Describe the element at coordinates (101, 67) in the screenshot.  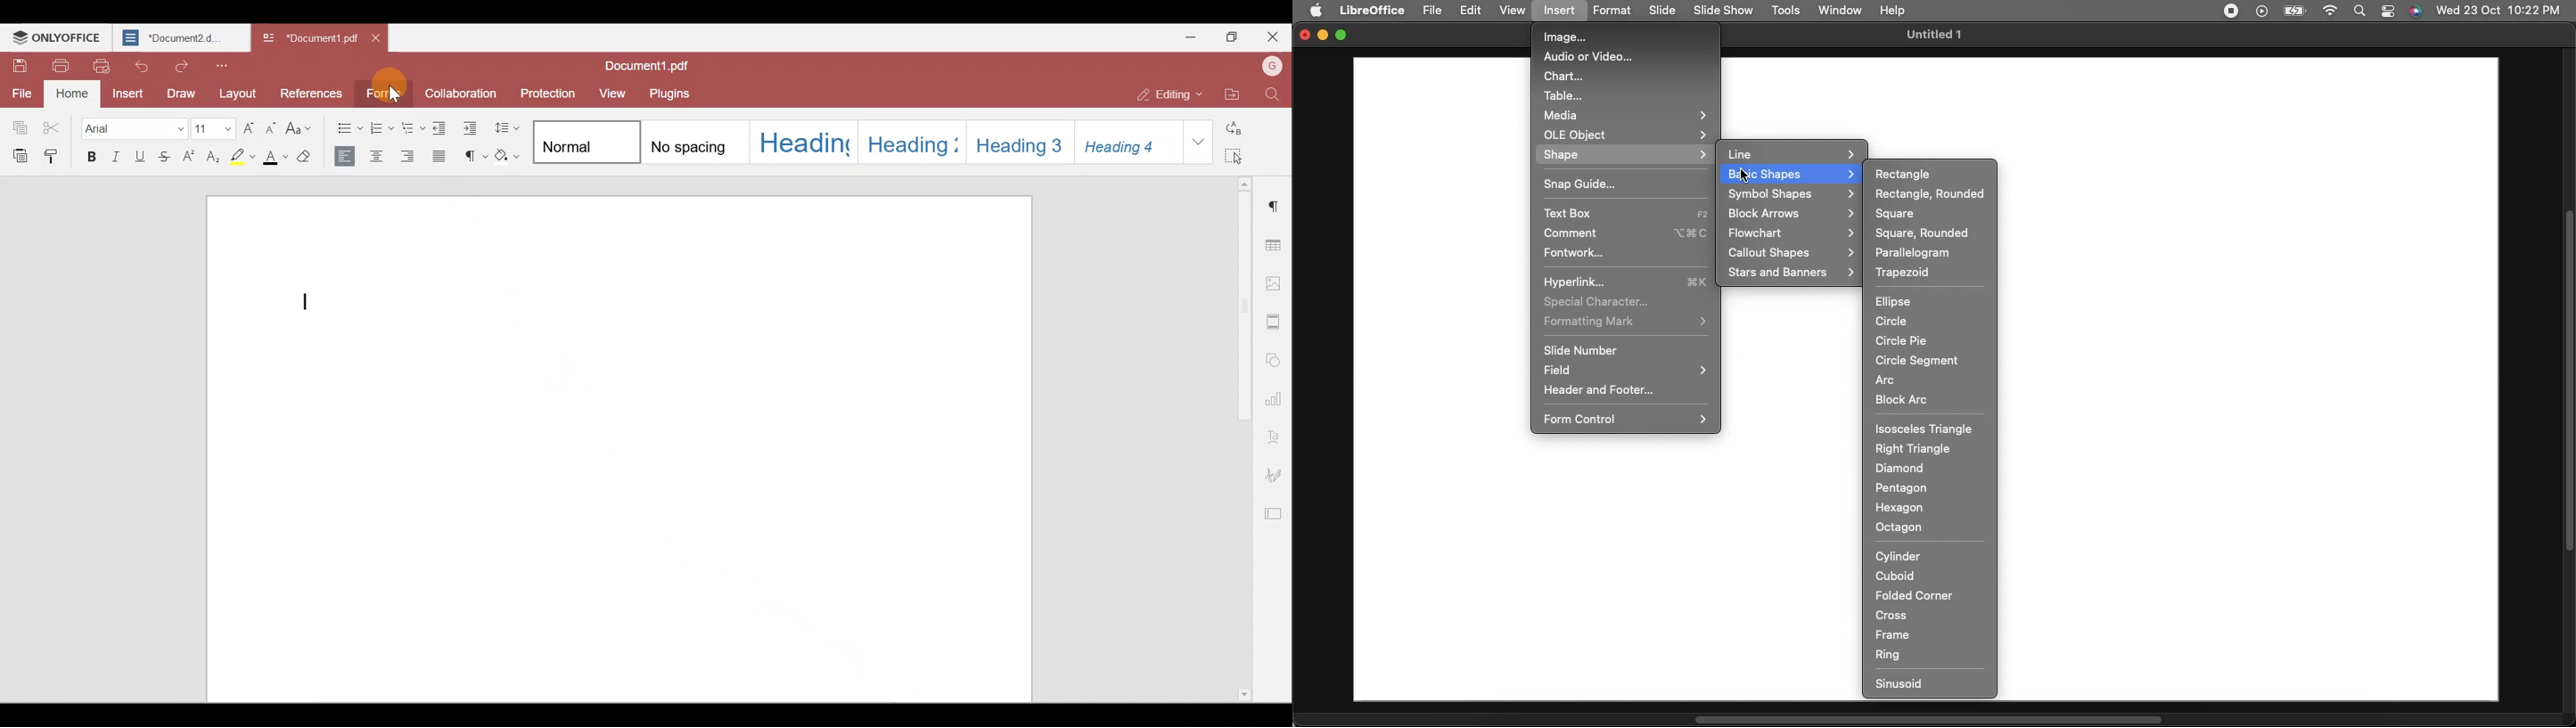
I see `Quick print` at that location.